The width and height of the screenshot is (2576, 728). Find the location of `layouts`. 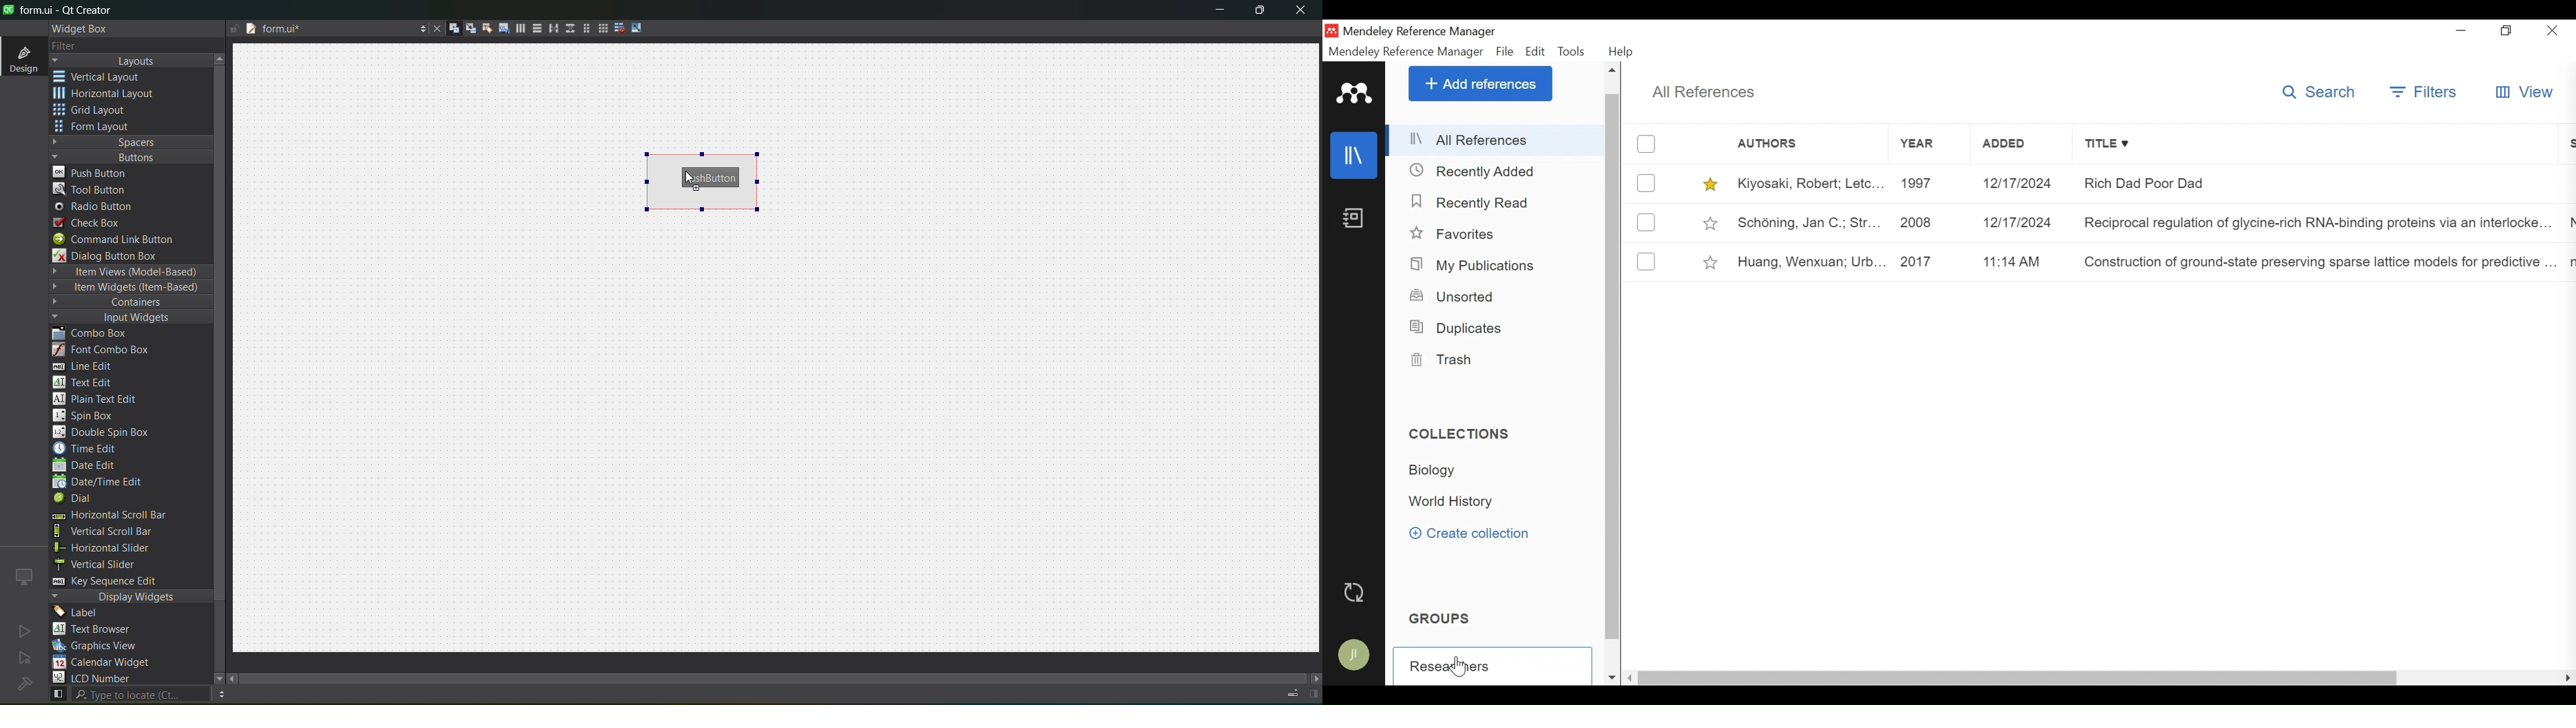

layouts is located at coordinates (131, 61).